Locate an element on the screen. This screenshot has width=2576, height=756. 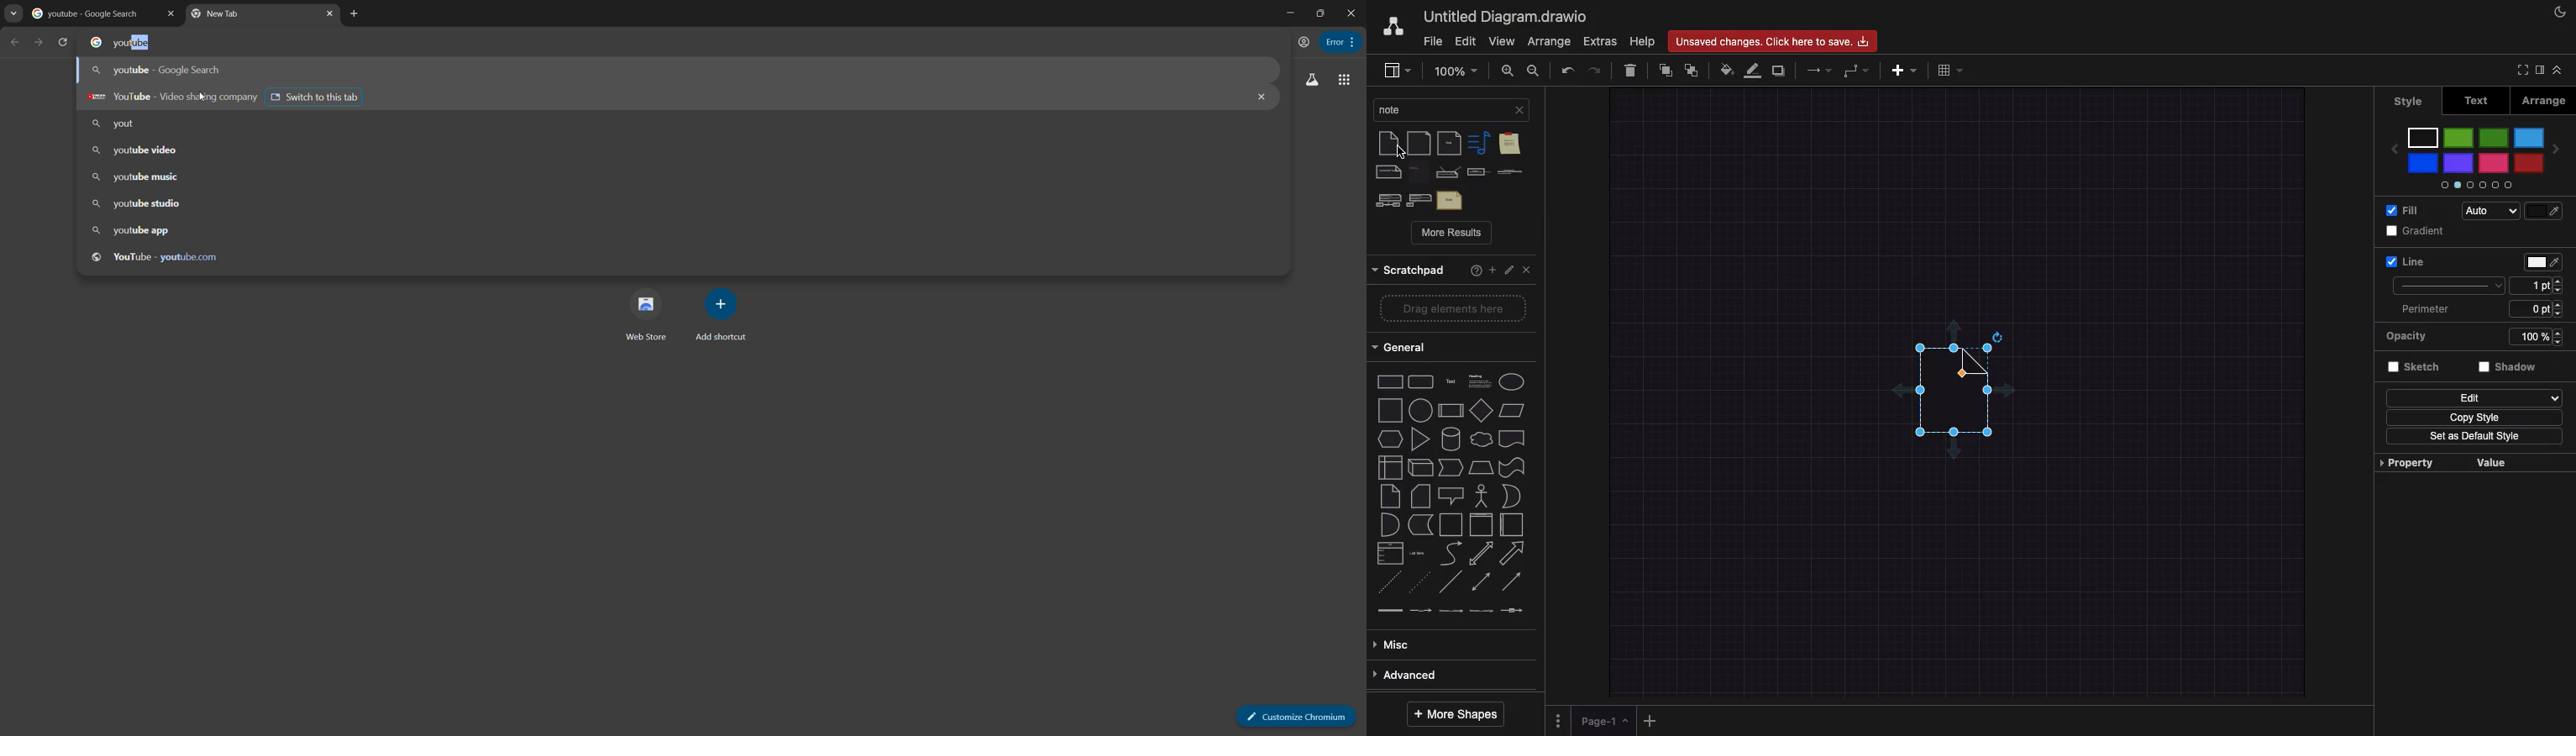
decrease perimeter is located at coordinates (2563, 317).